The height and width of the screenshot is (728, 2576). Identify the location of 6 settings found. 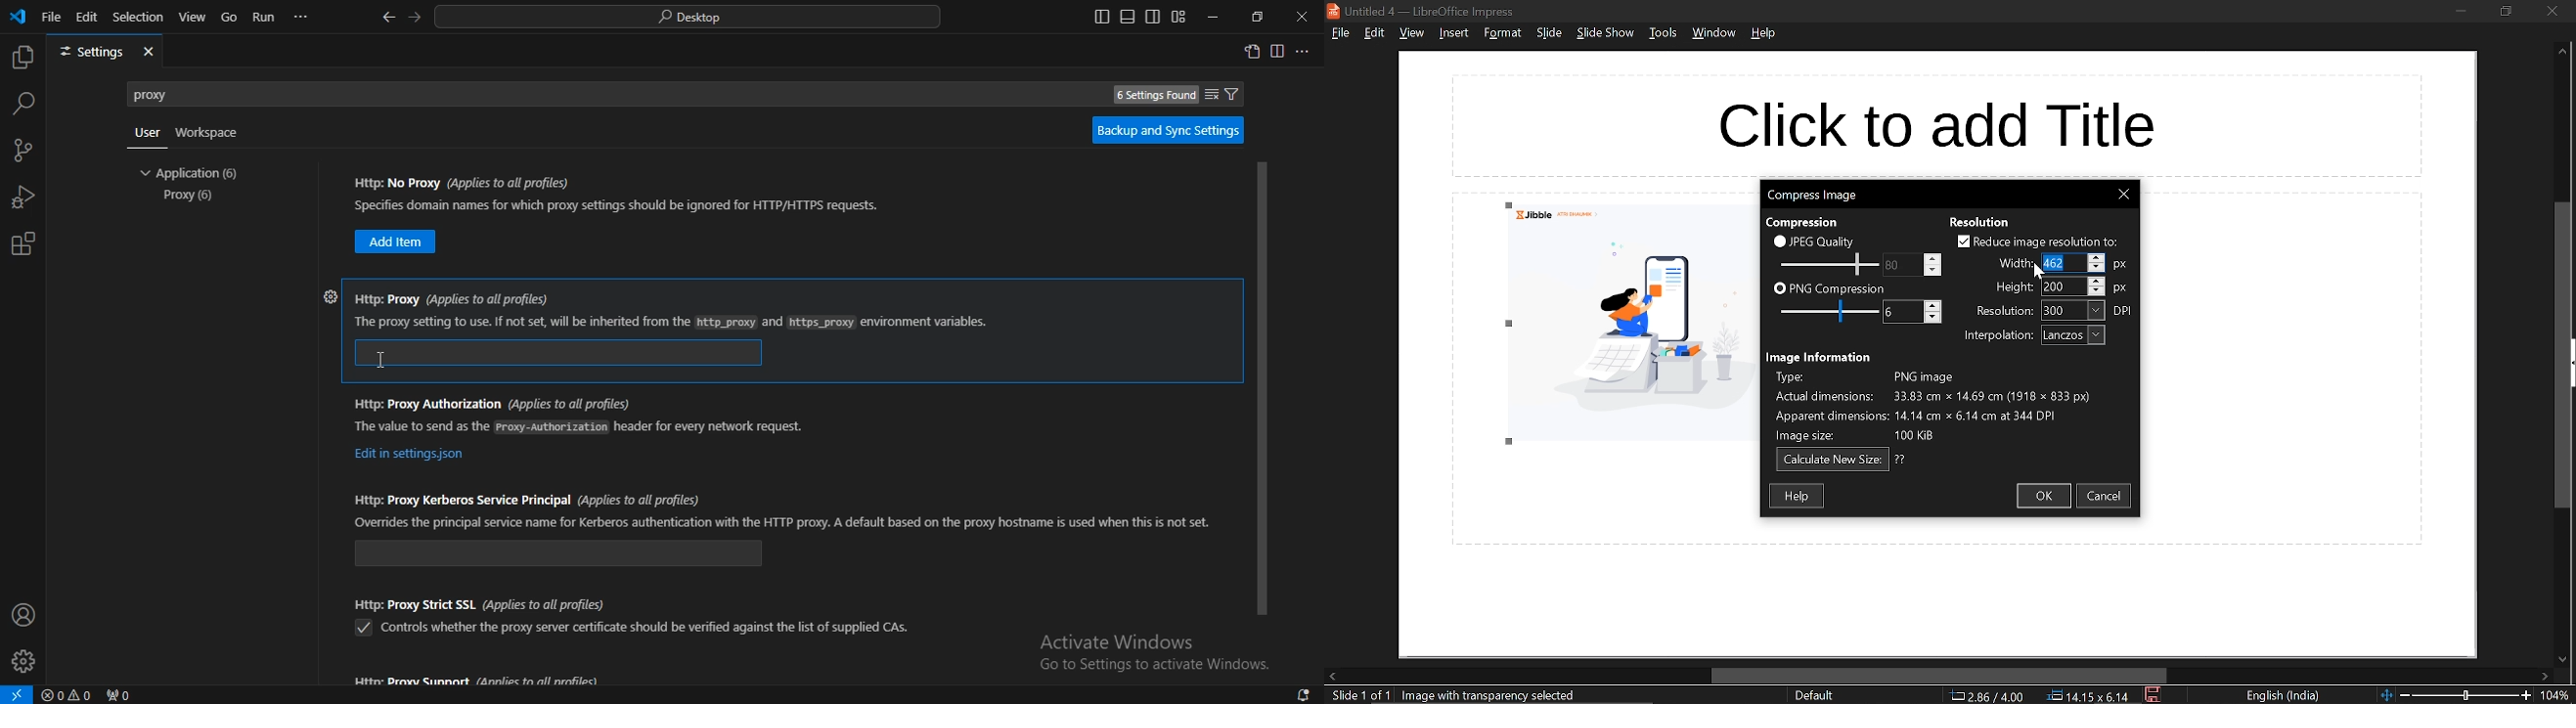
(1151, 97).